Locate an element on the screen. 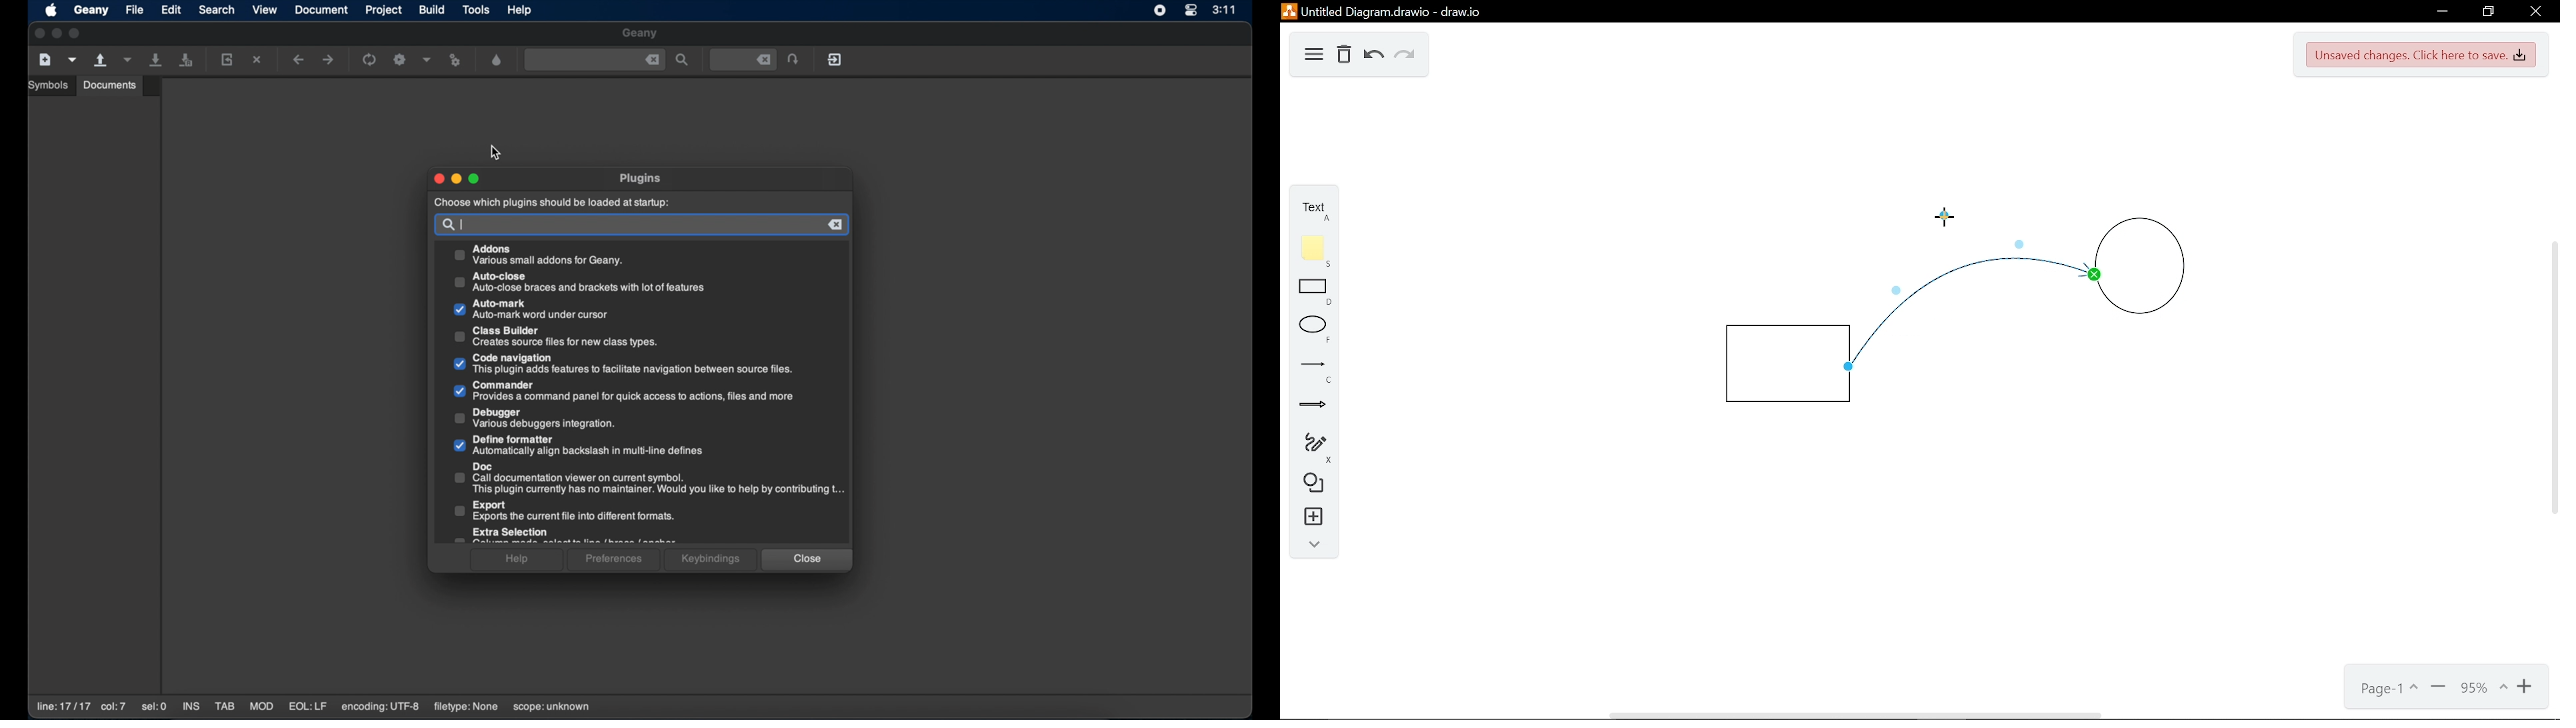  Flote is located at coordinates (1310, 251).